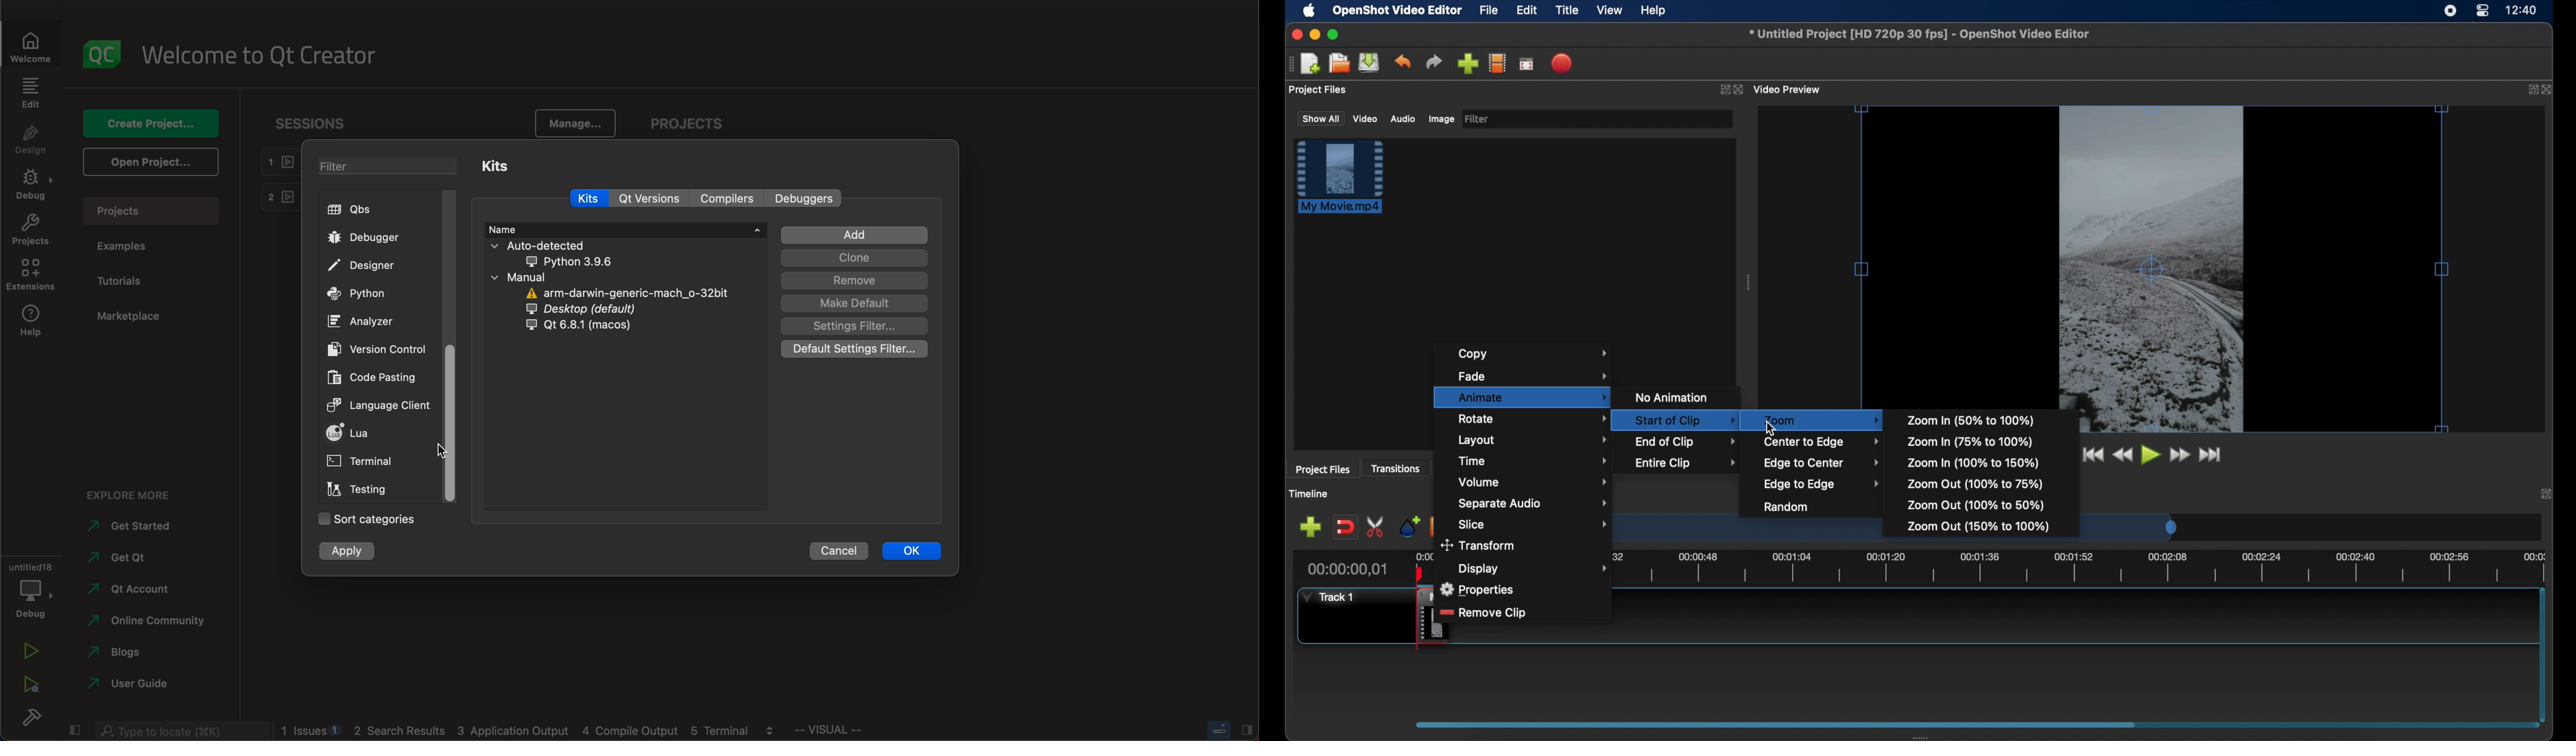 Image resolution: width=2576 pixels, height=756 pixels. I want to click on clip, so click(1408, 621).